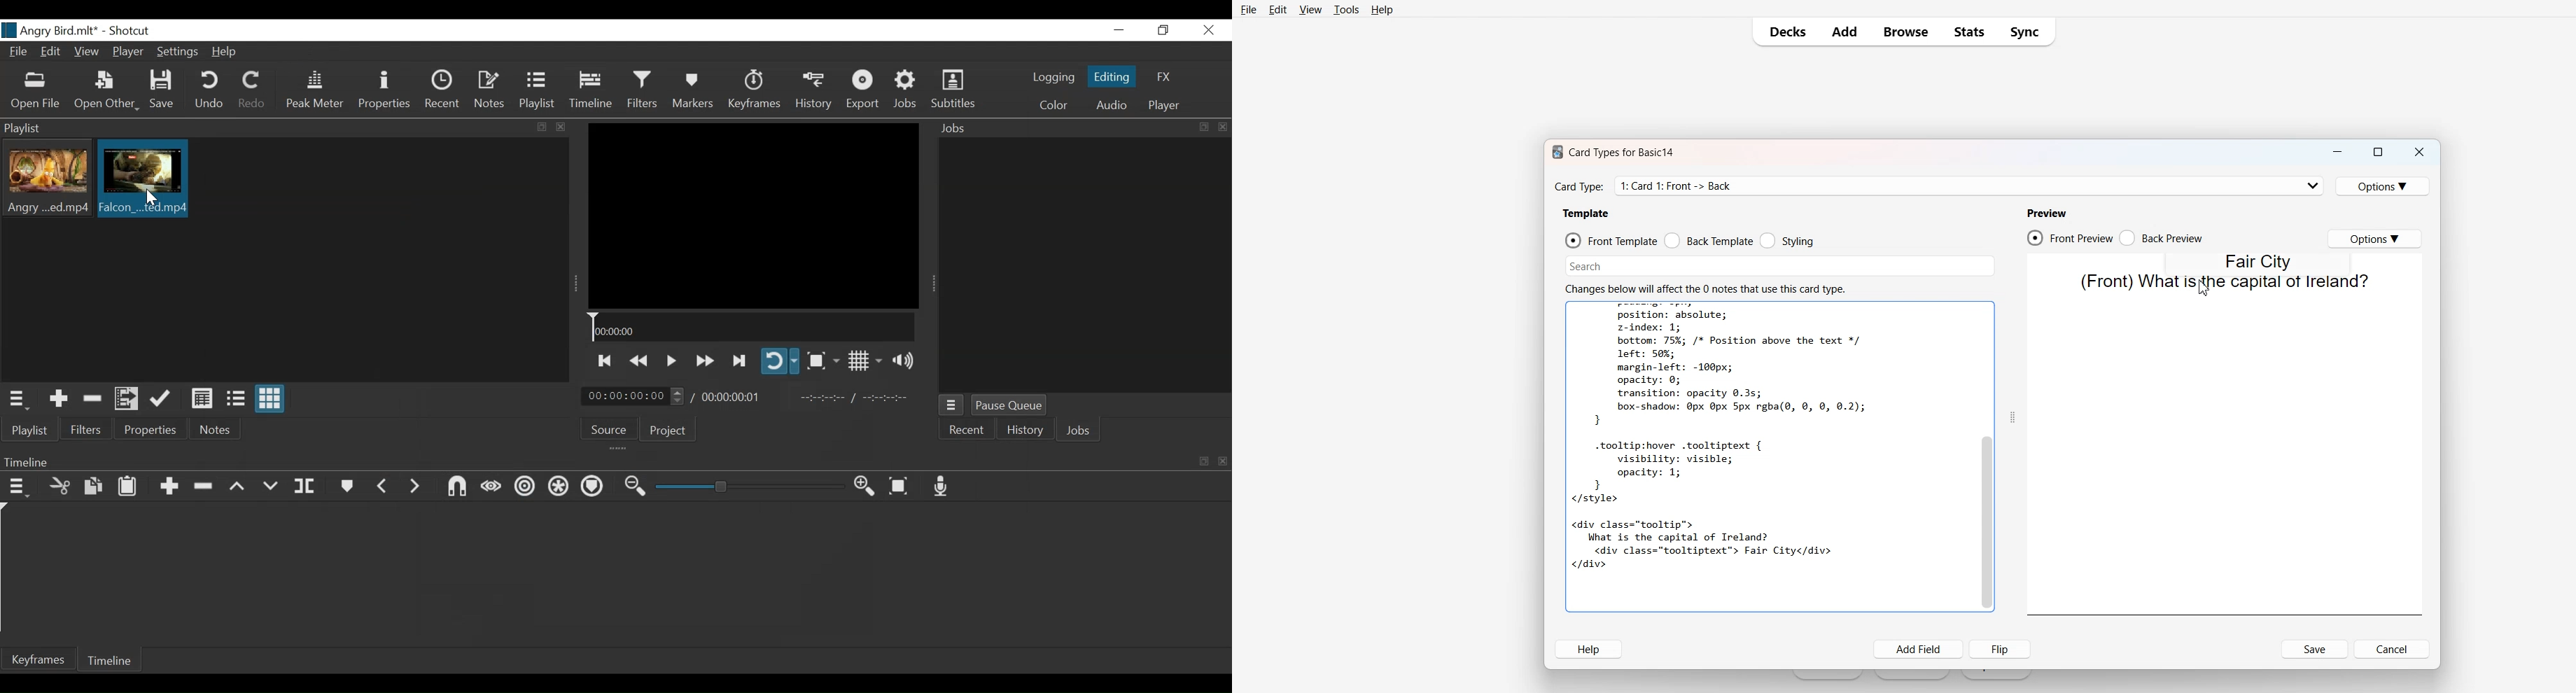 The height and width of the screenshot is (700, 2576). I want to click on Playlist, so click(537, 90).